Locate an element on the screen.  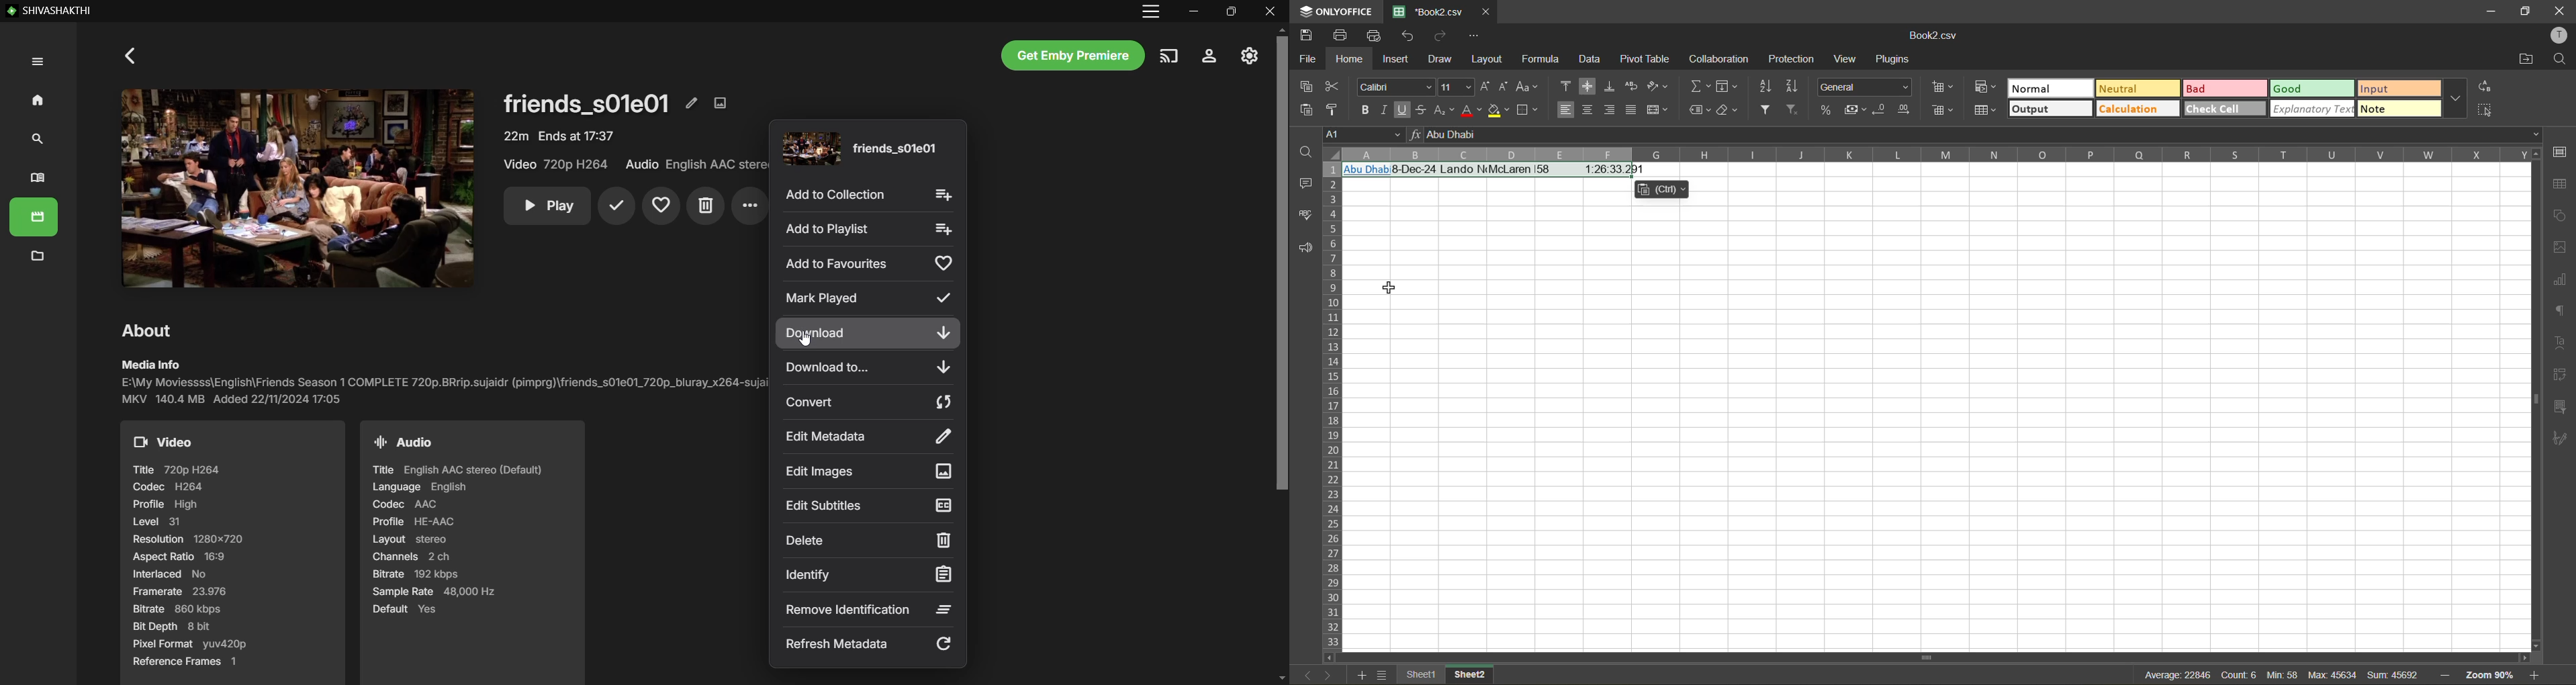
font size is located at coordinates (1455, 87).